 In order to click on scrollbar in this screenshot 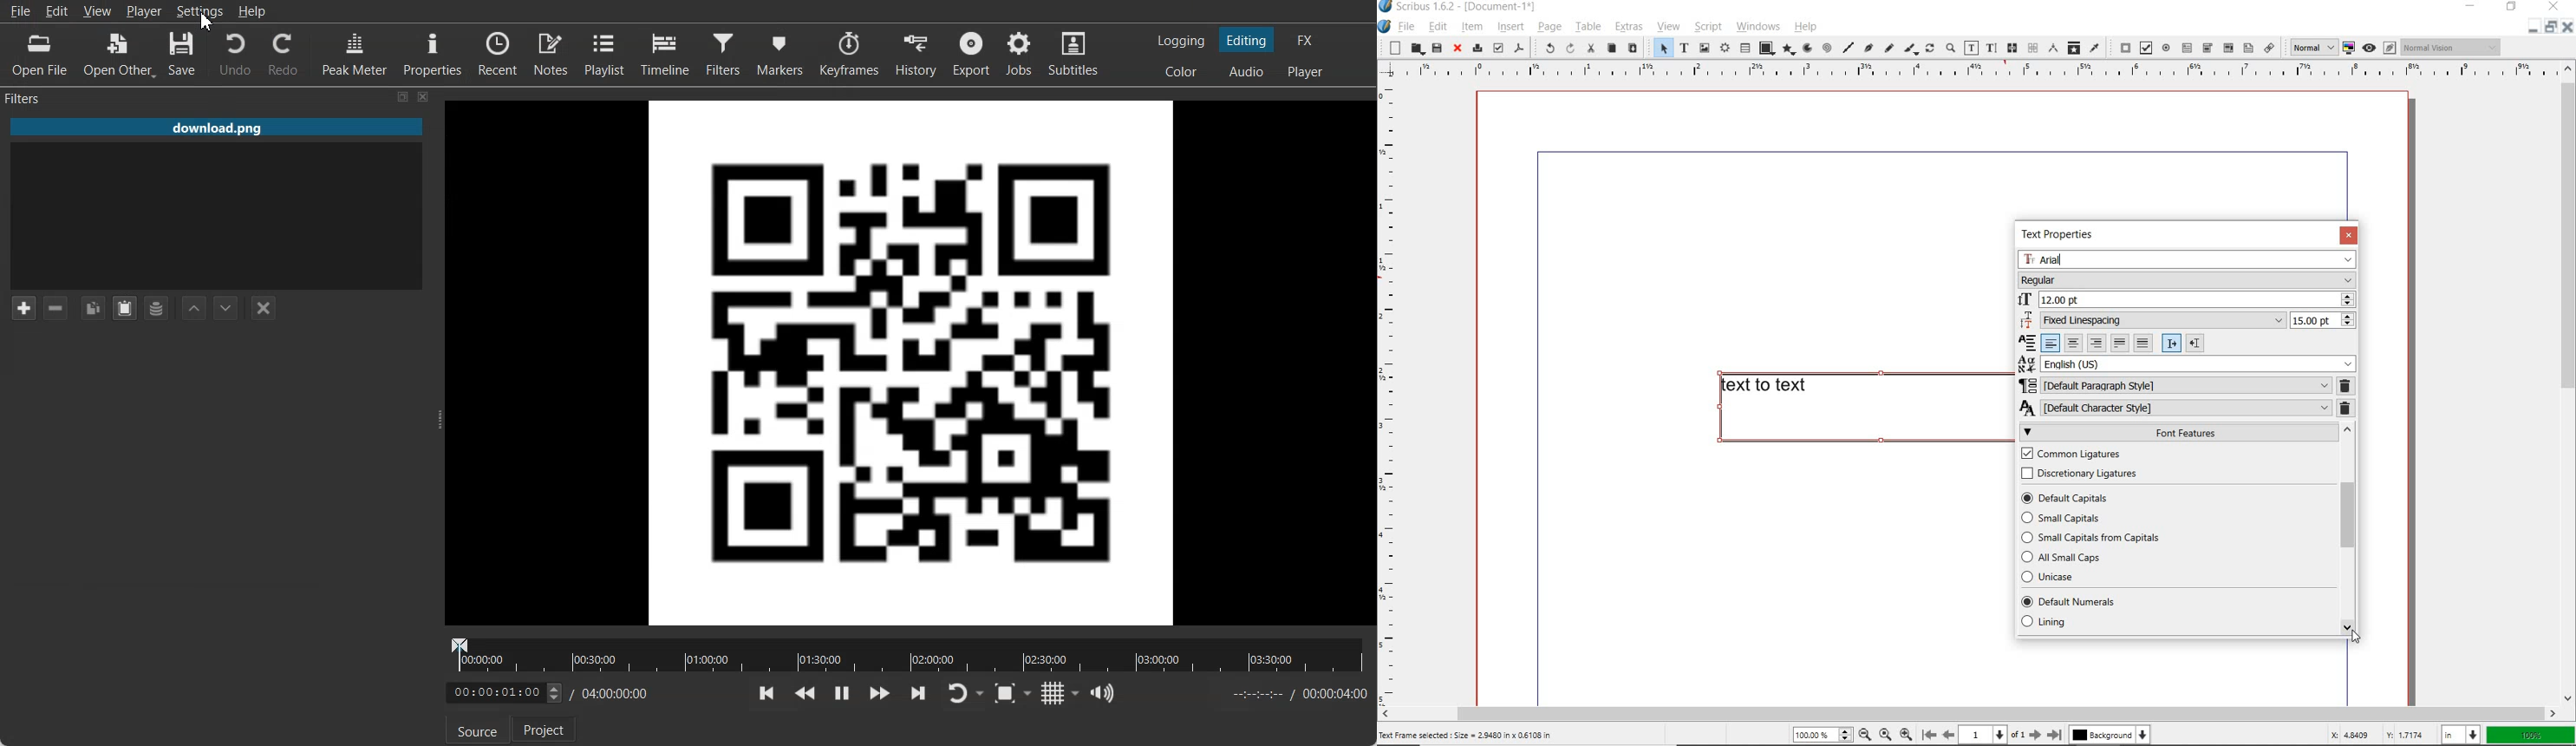, I will do `click(2568, 382)`.